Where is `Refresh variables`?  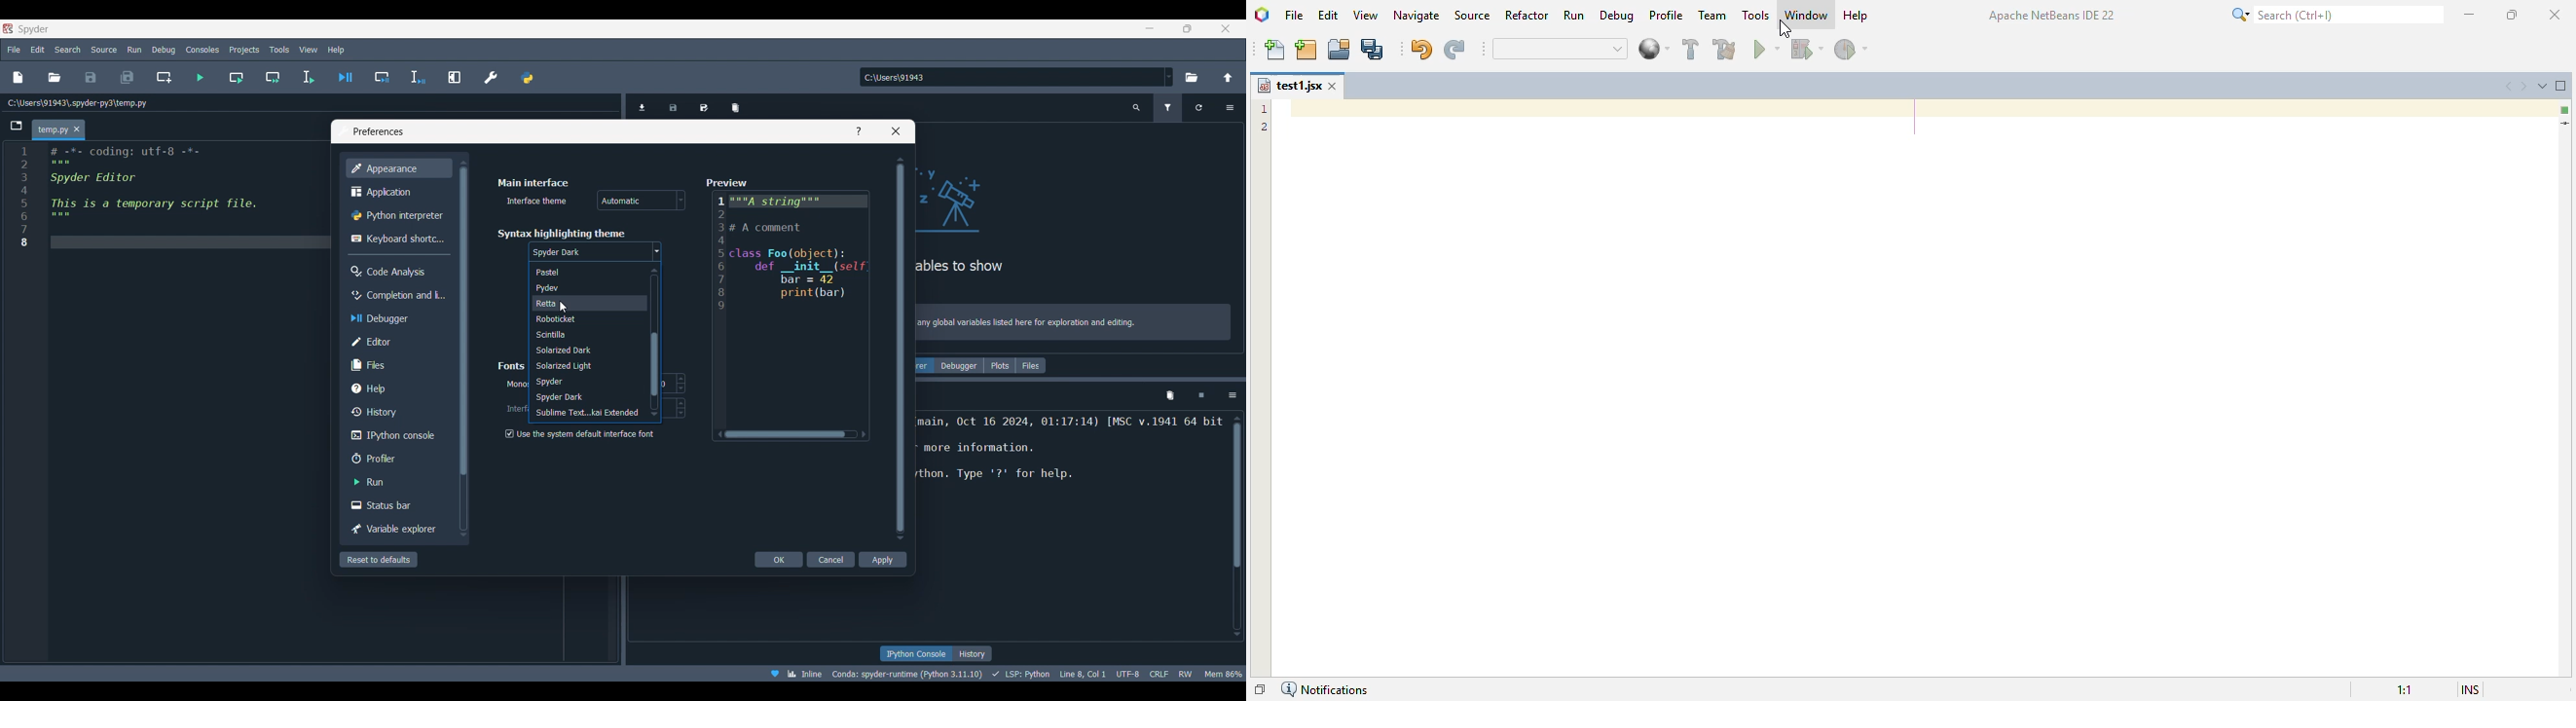 Refresh variables is located at coordinates (1199, 108).